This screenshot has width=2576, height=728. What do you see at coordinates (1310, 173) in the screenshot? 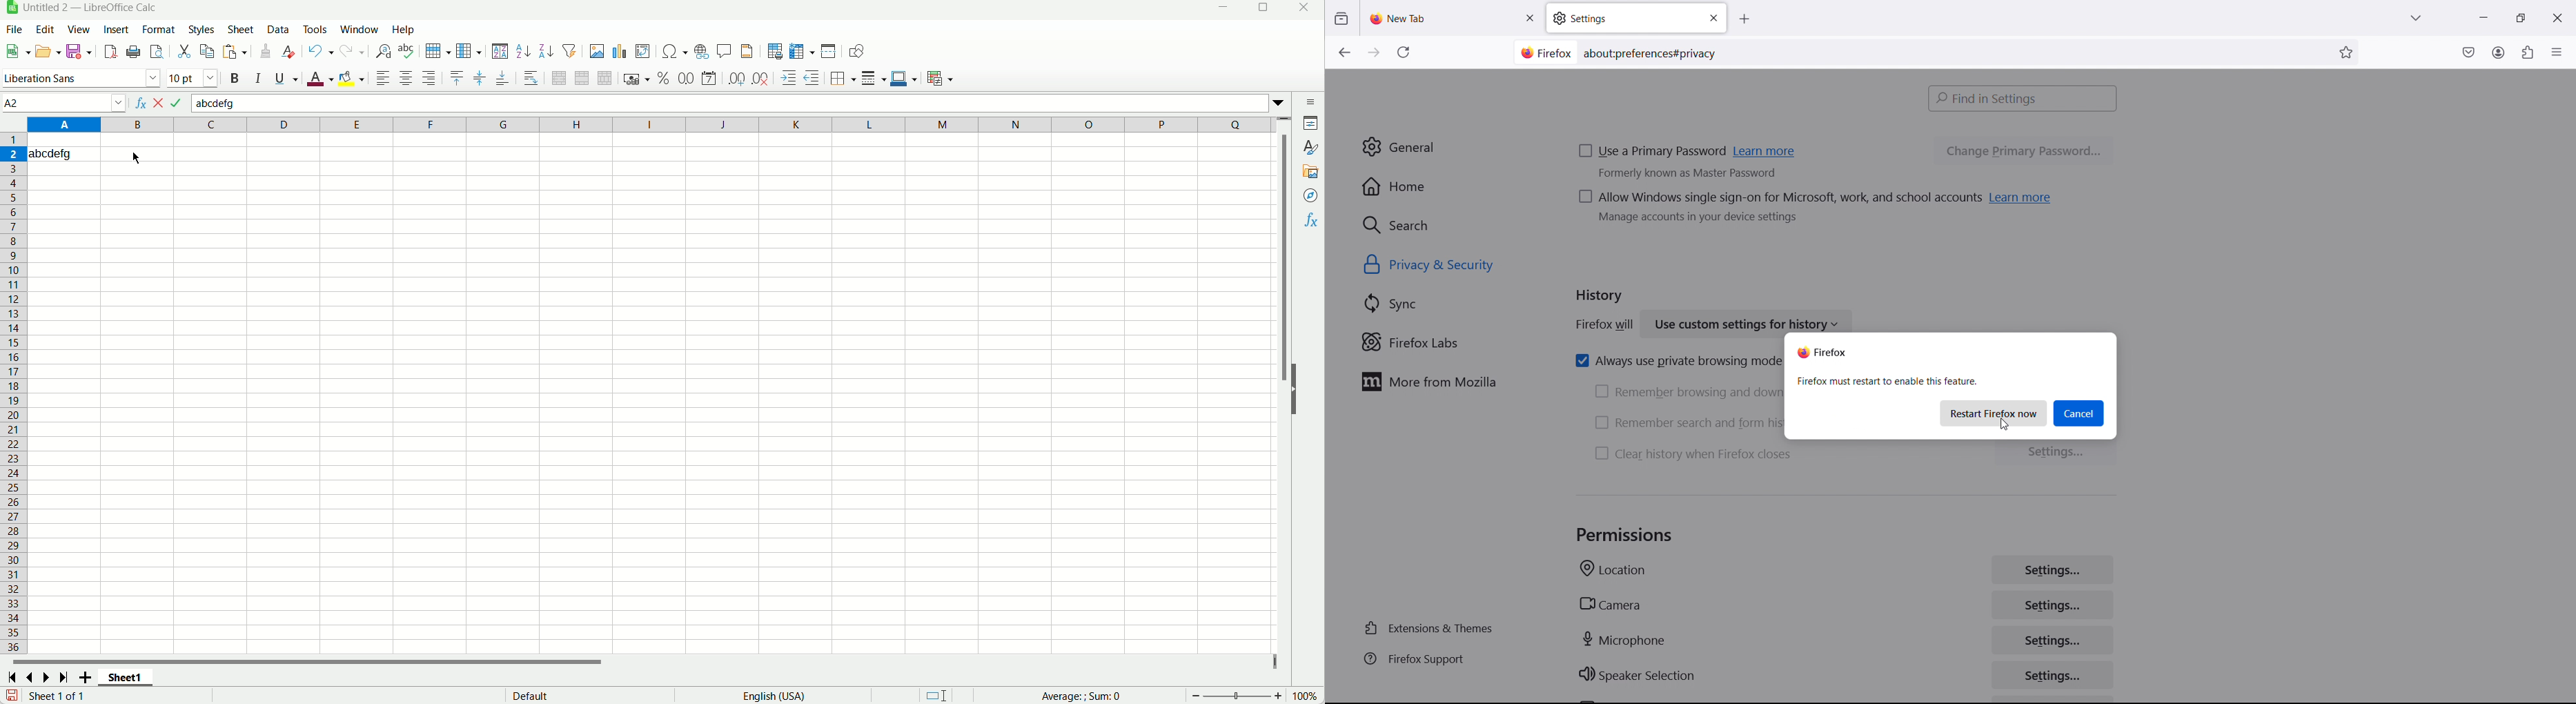
I see `gallery` at bounding box center [1310, 173].